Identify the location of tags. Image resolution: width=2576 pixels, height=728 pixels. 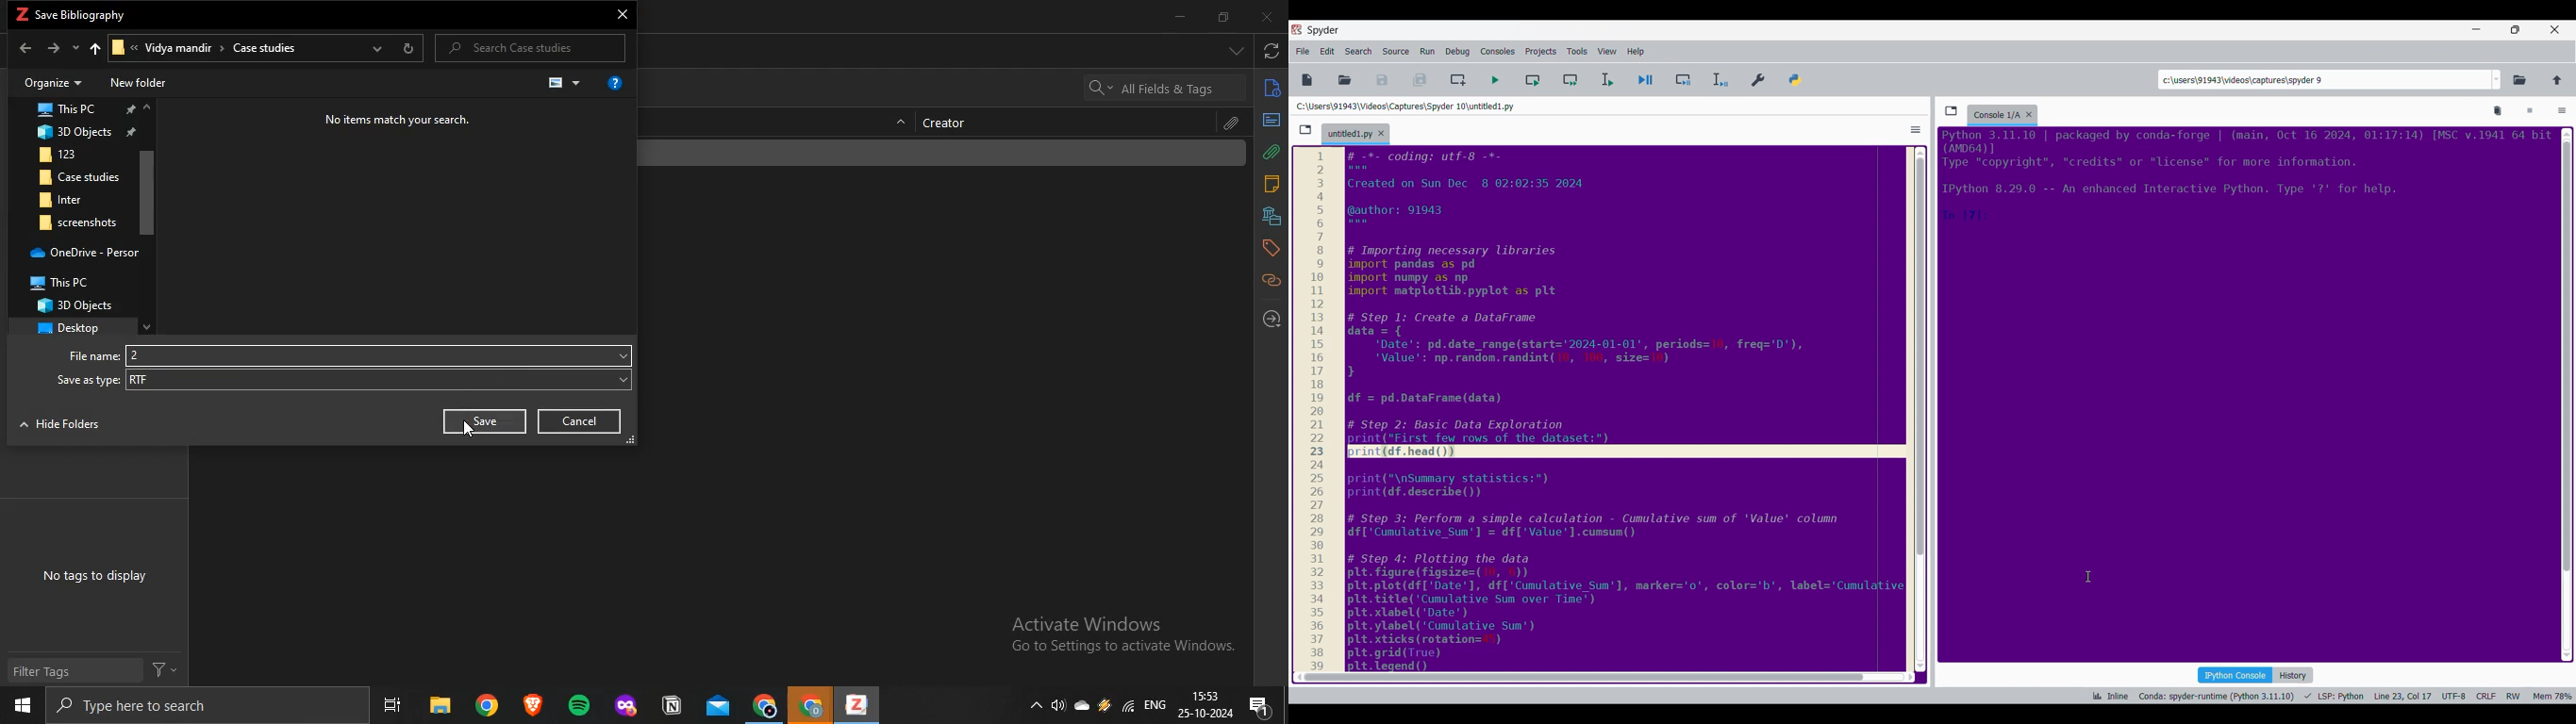
(1271, 247).